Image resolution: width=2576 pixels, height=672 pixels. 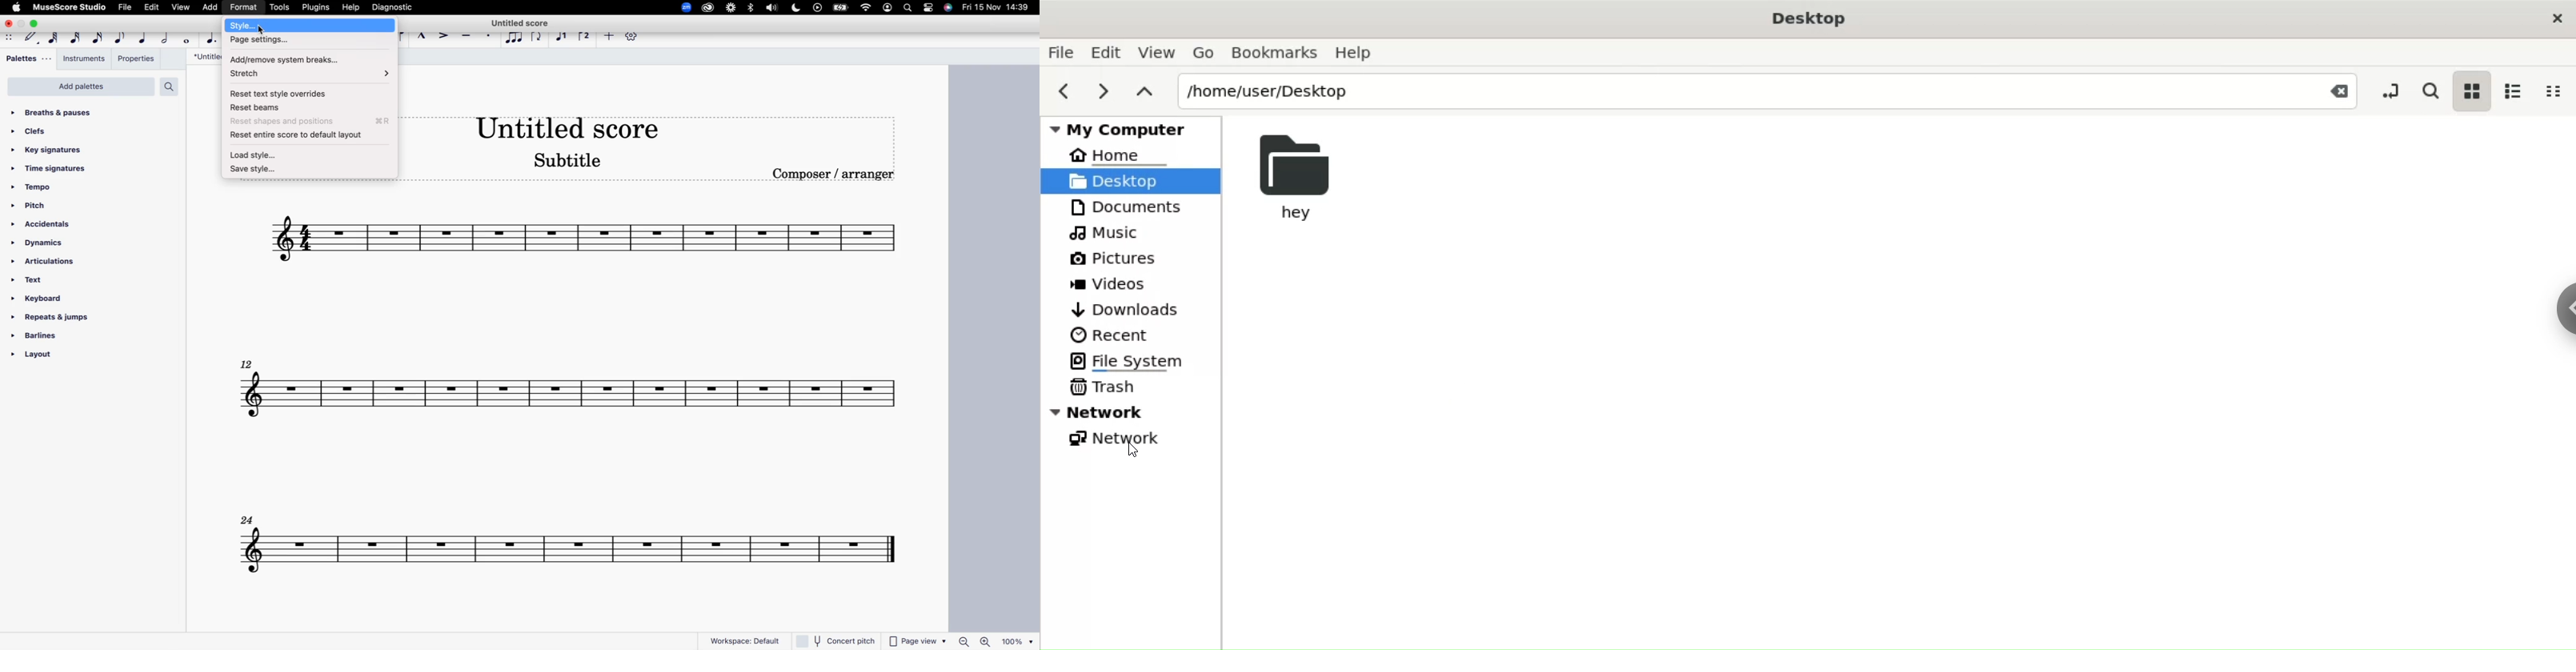 I want to click on help, so click(x=353, y=7).